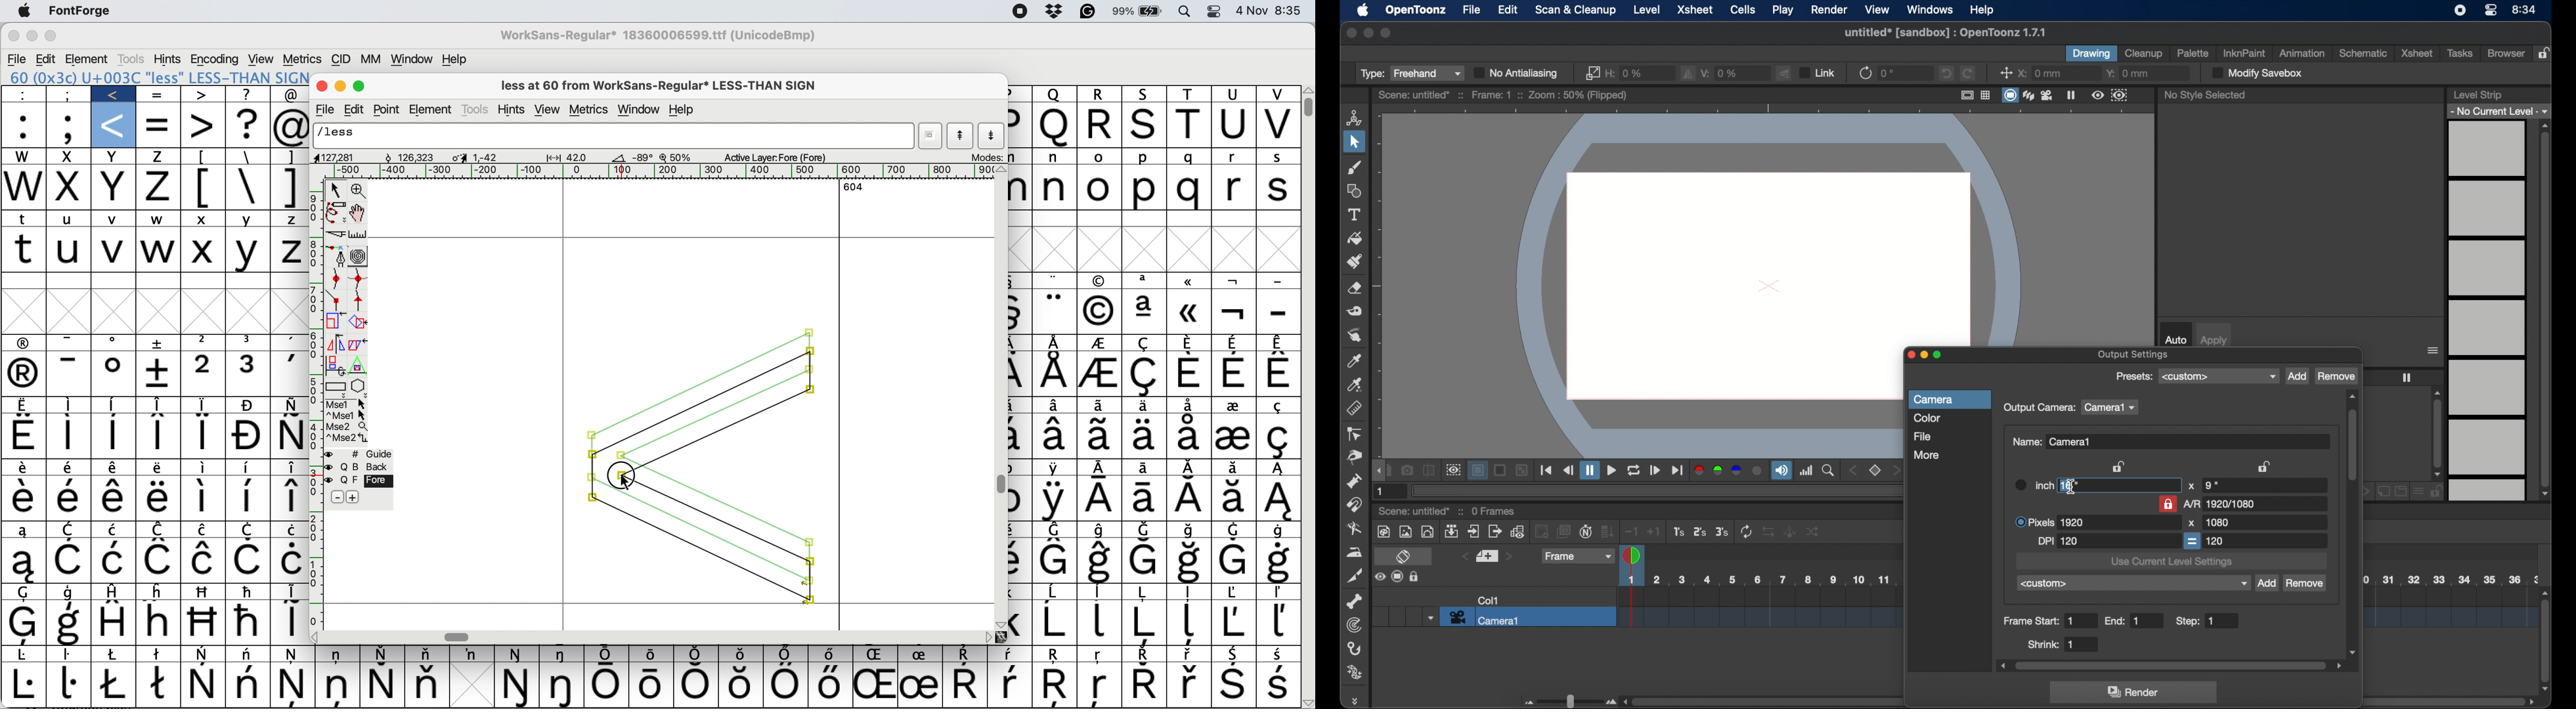 This screenshot has height=728, width=2576. Describe the element at coordinates (384, 653) in the screenshot. I see `Symbol` at that location.